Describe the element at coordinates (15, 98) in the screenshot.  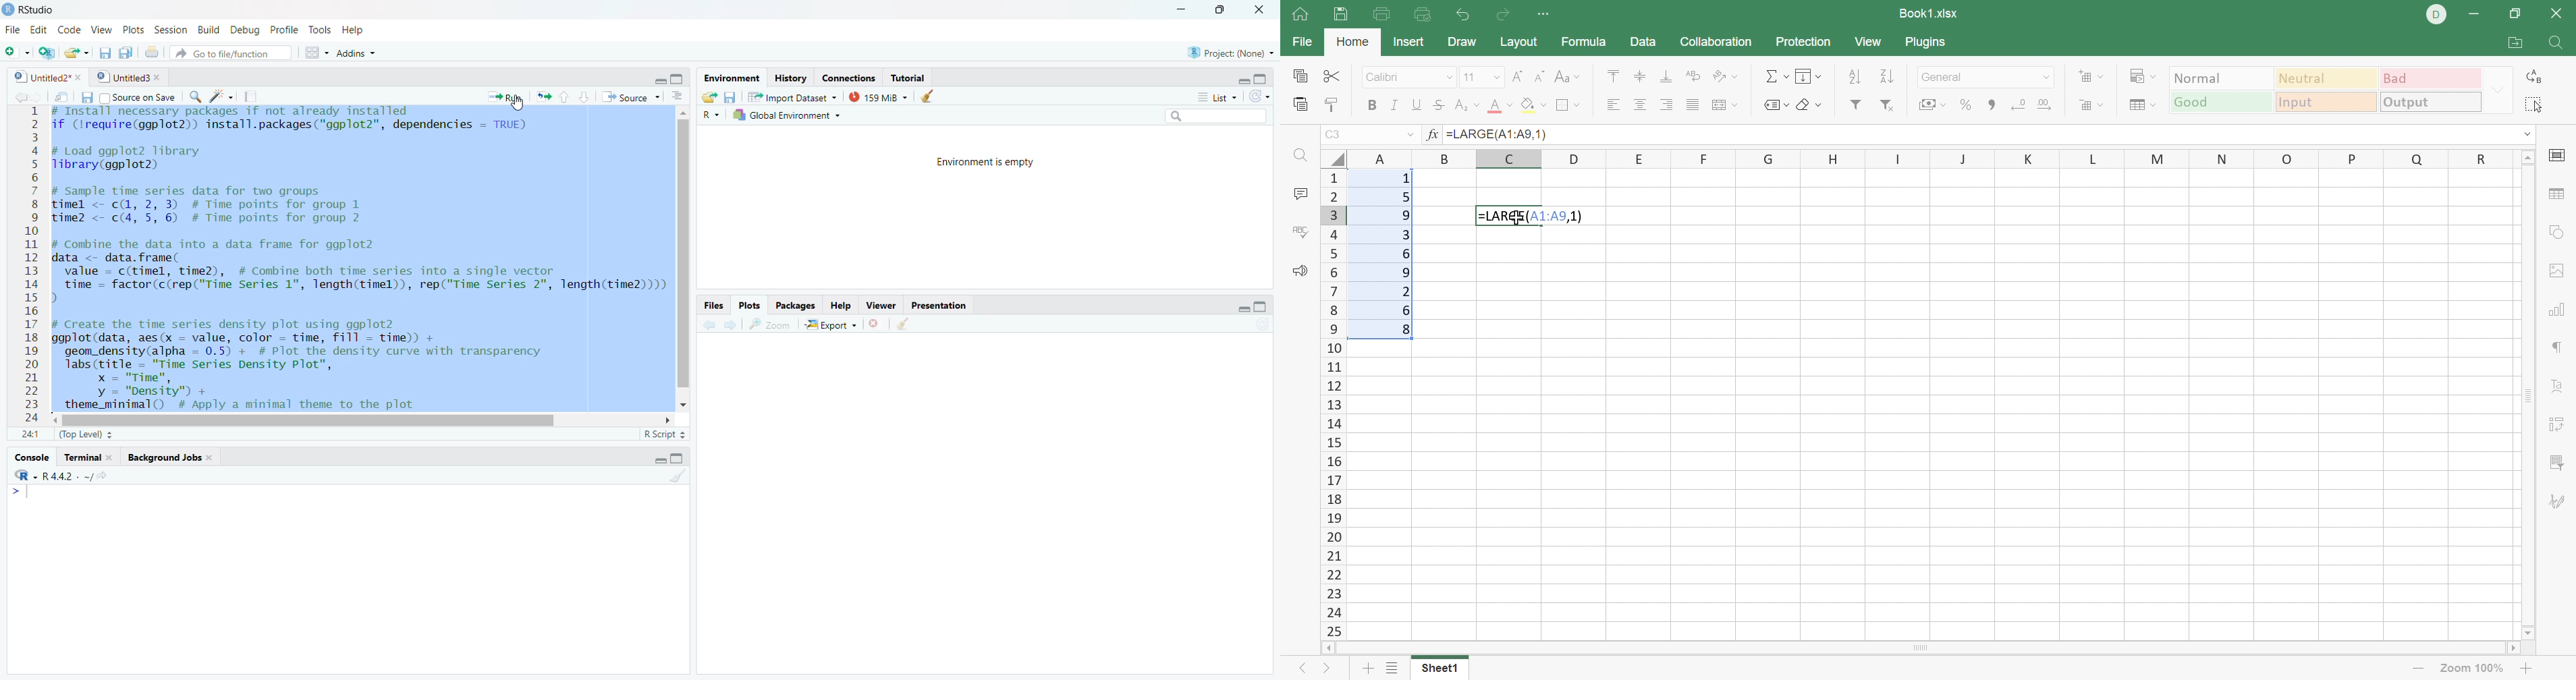
I see `Back` at that location.